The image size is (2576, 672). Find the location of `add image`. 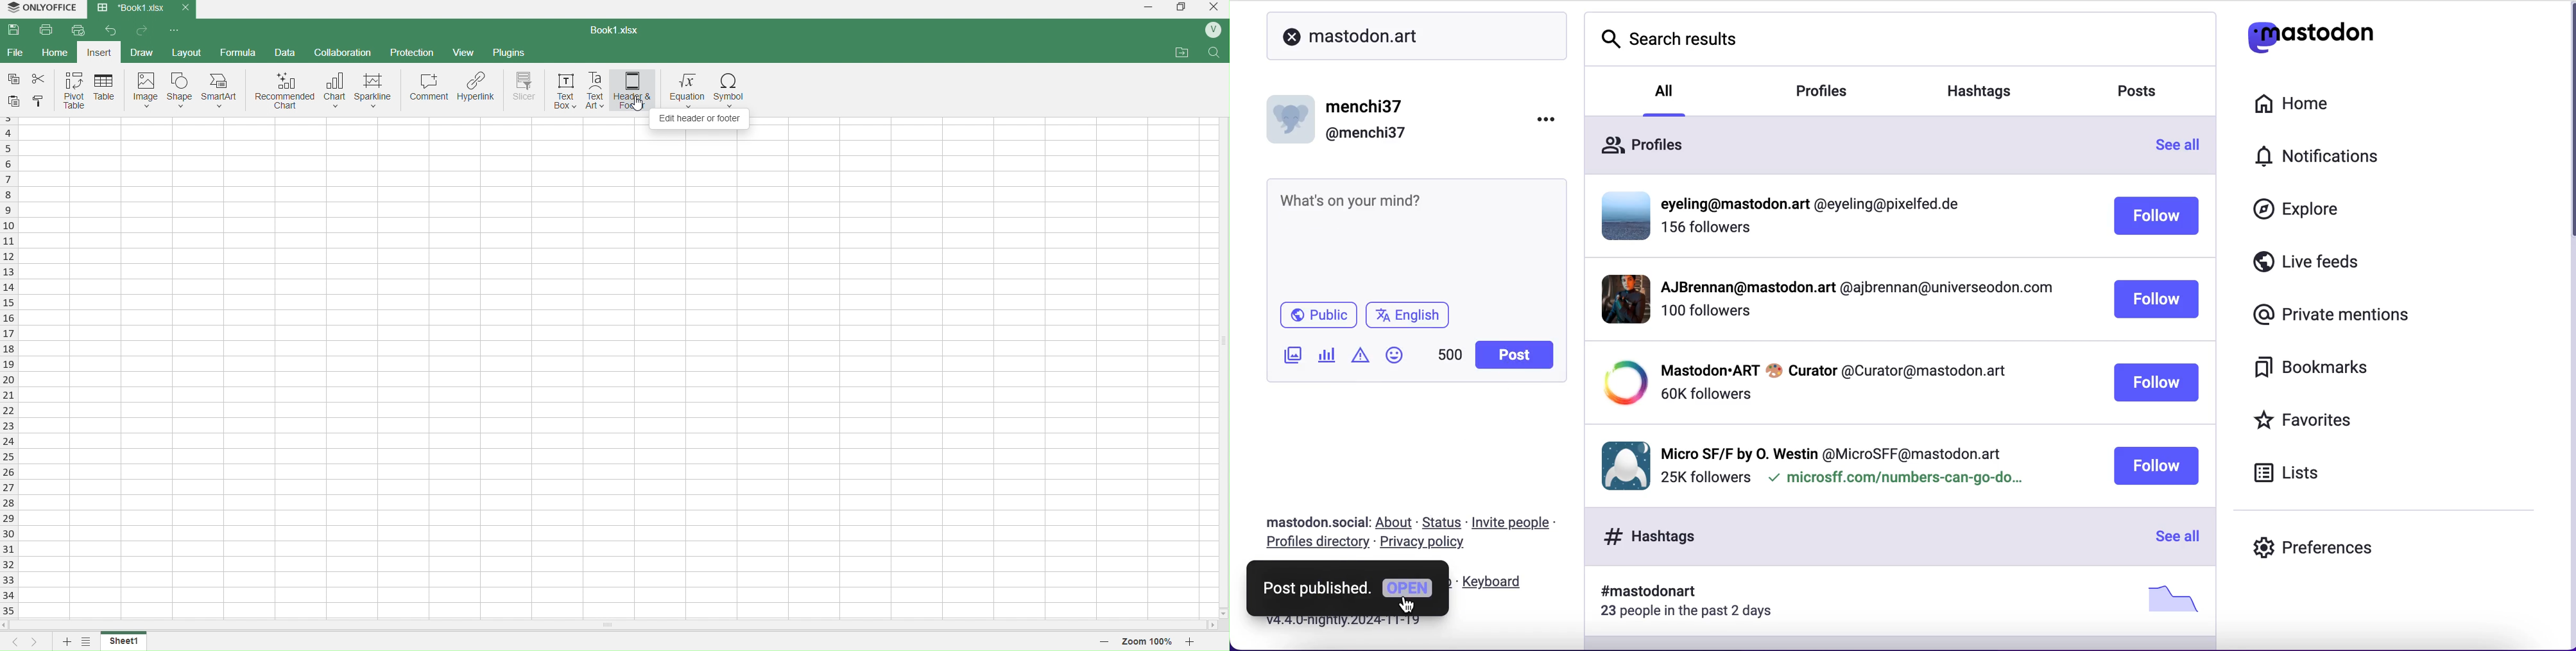

add image is located at coordinates (1290, 357).